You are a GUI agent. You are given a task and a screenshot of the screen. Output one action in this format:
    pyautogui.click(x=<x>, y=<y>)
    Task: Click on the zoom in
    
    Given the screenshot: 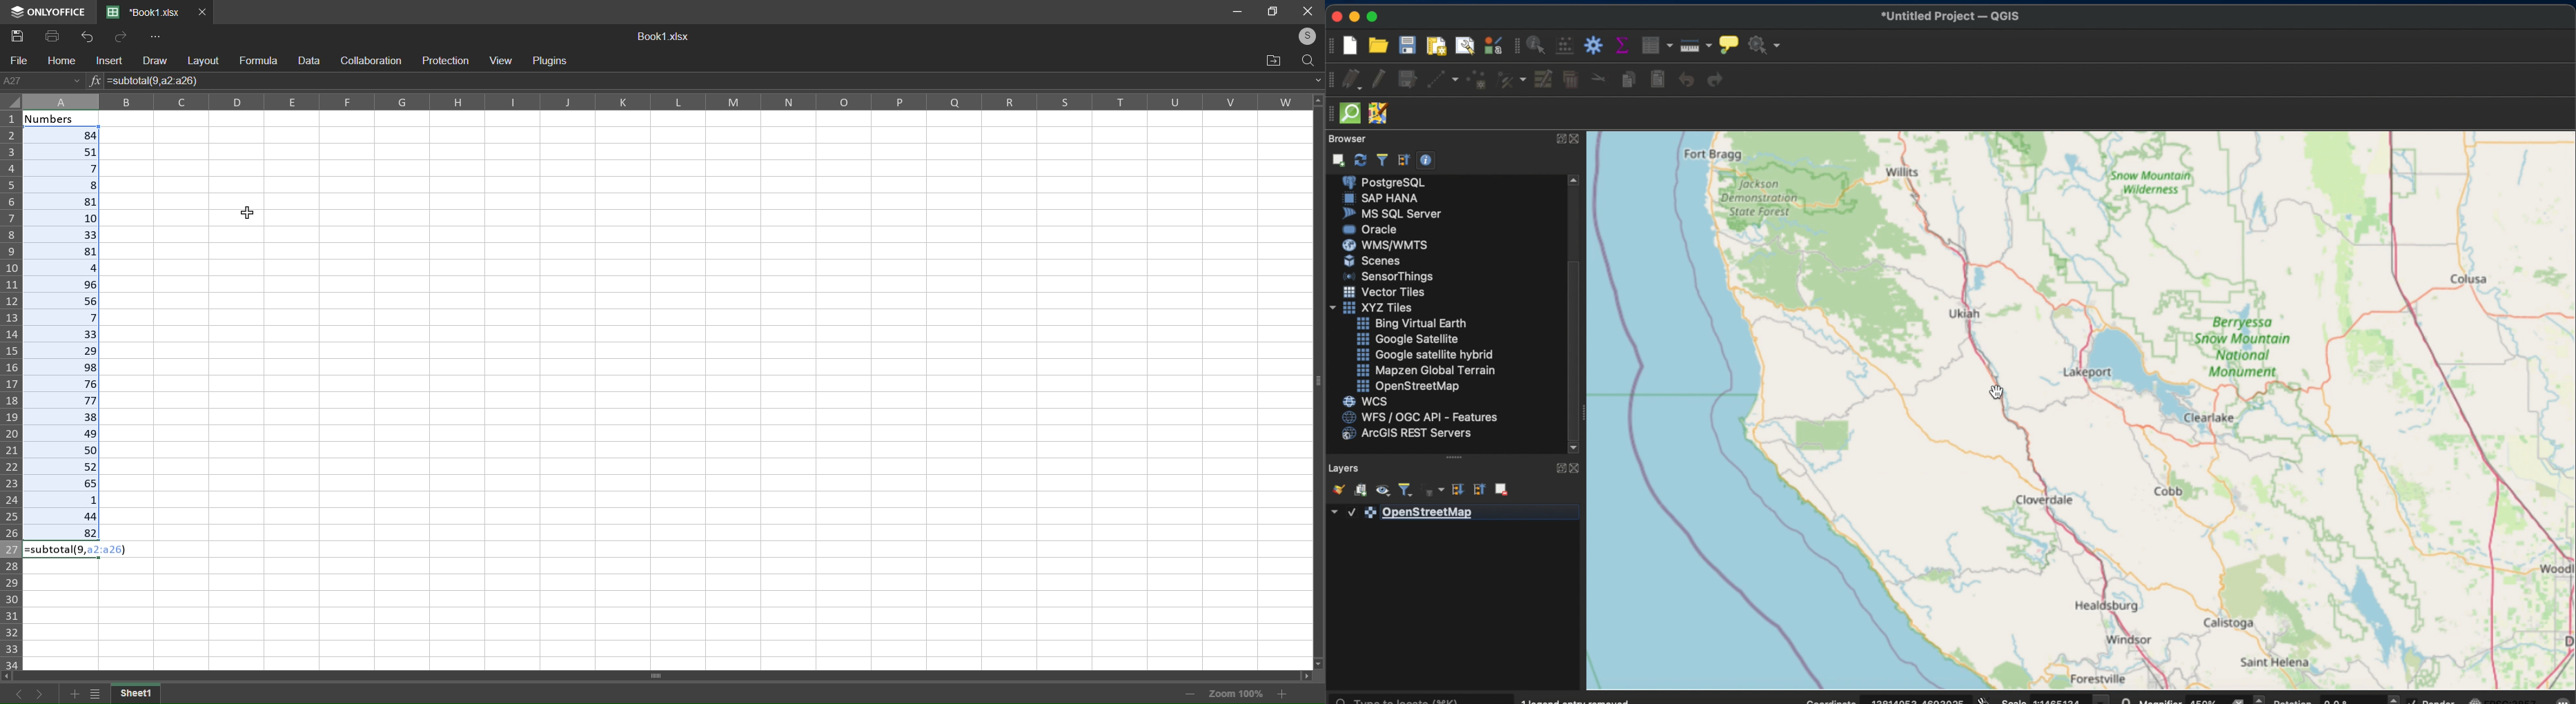 What is the action you would take?
    pyautogui.click(x=1280, y=692)
    